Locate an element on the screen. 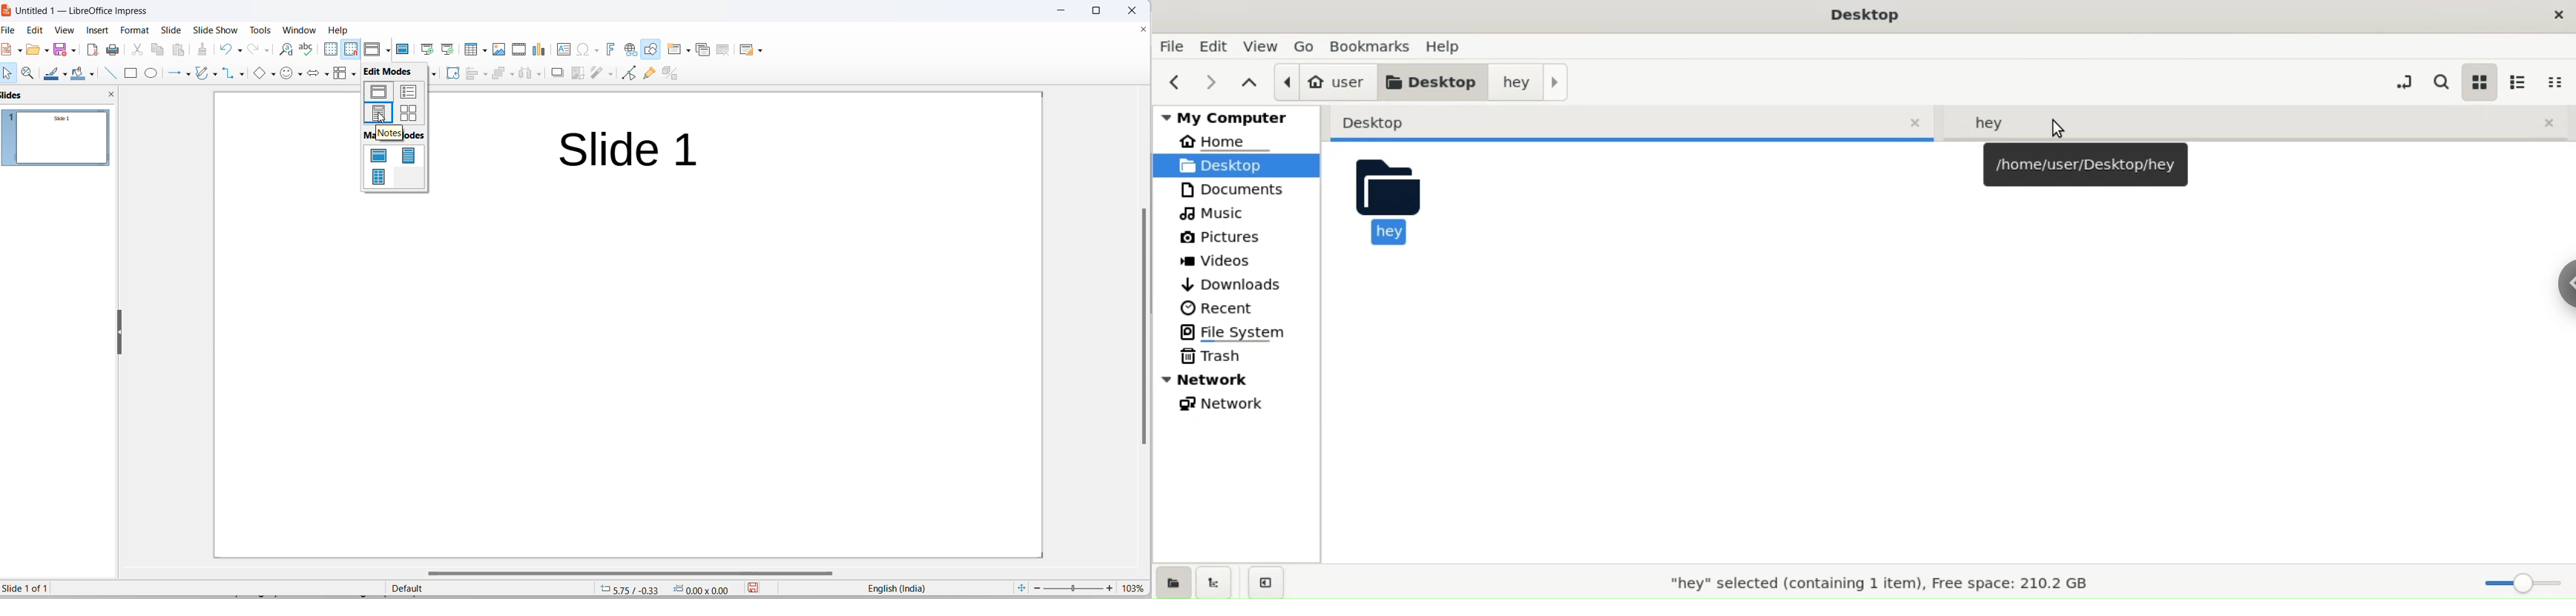 This screenshot has width=2576, height=616. network is located at coordinates (1238, 380).